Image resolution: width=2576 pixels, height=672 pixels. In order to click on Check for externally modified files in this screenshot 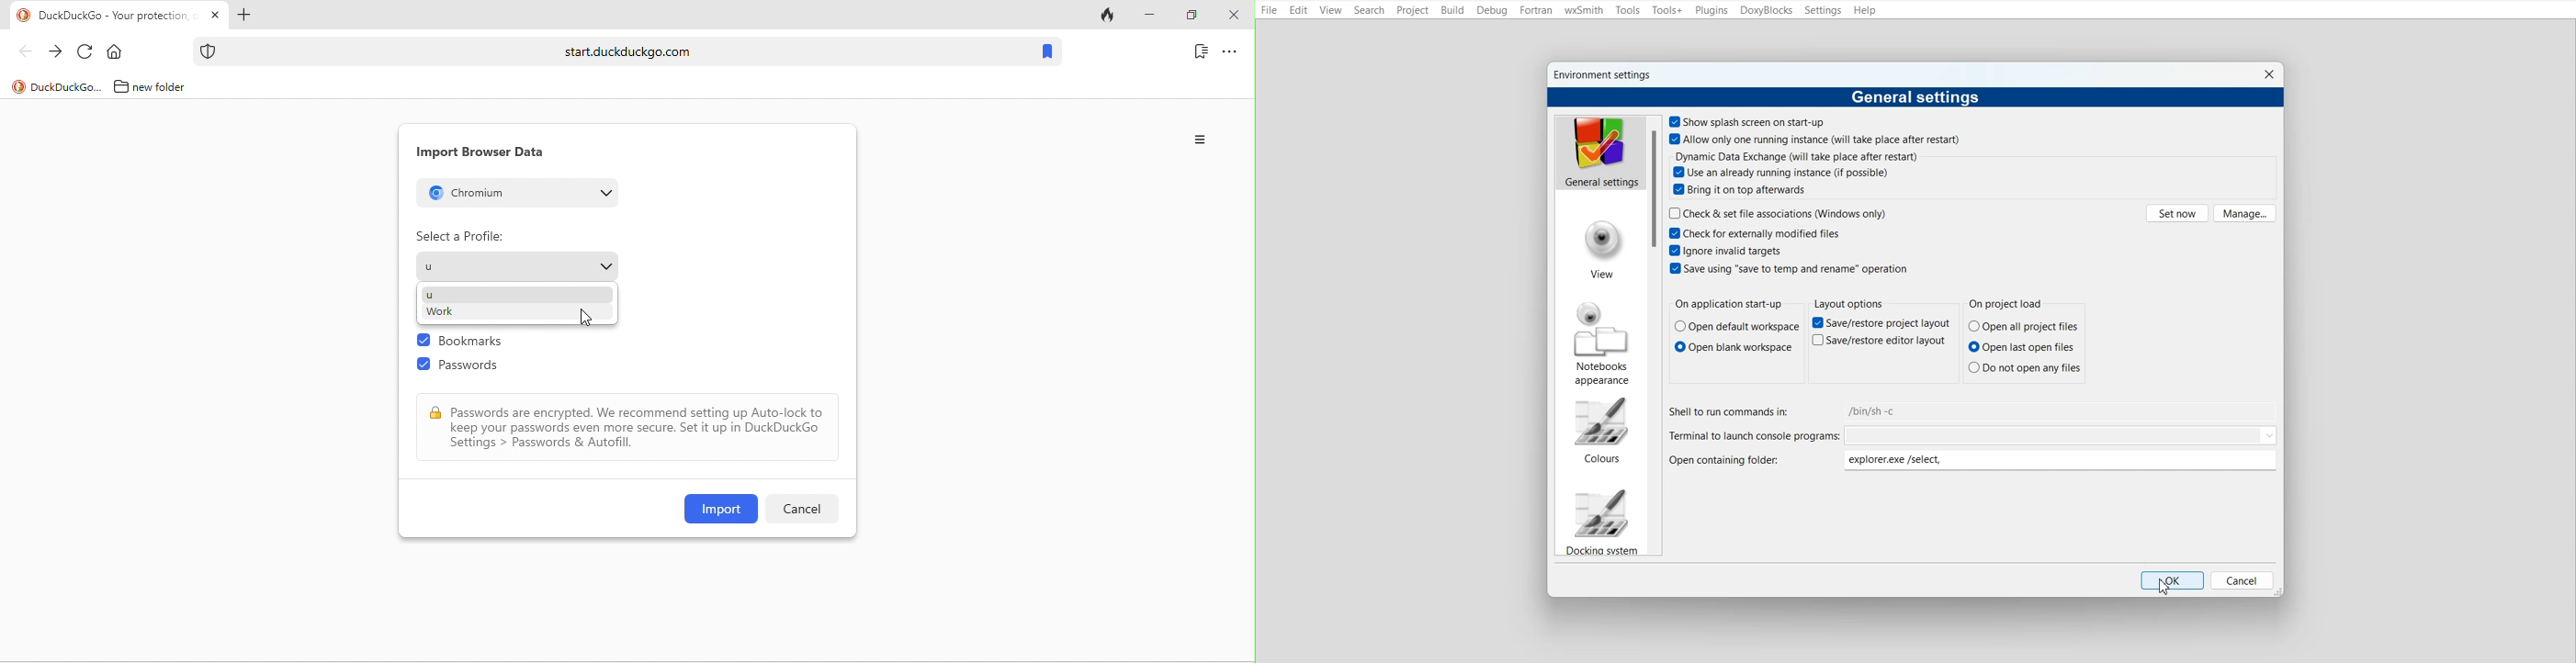, I will do `click(1754, 232)`.